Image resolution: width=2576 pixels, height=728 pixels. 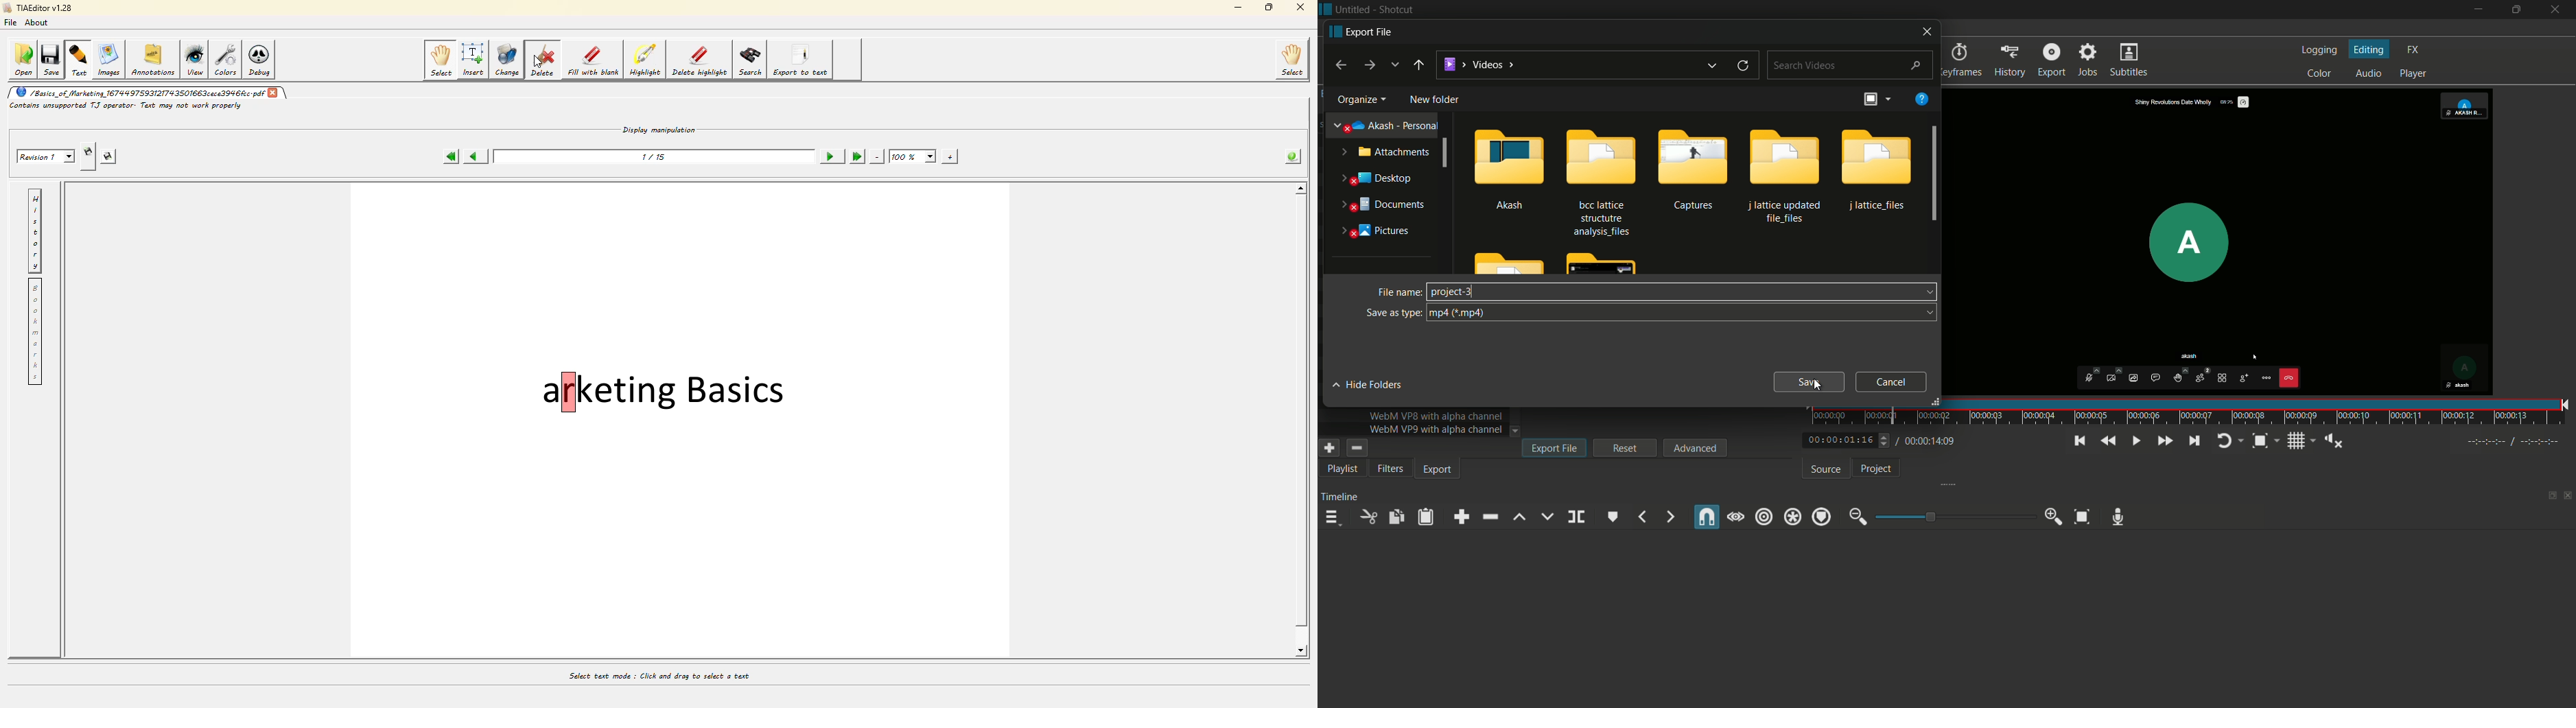 I want to click on maximize, so click(x=2515, y=10).